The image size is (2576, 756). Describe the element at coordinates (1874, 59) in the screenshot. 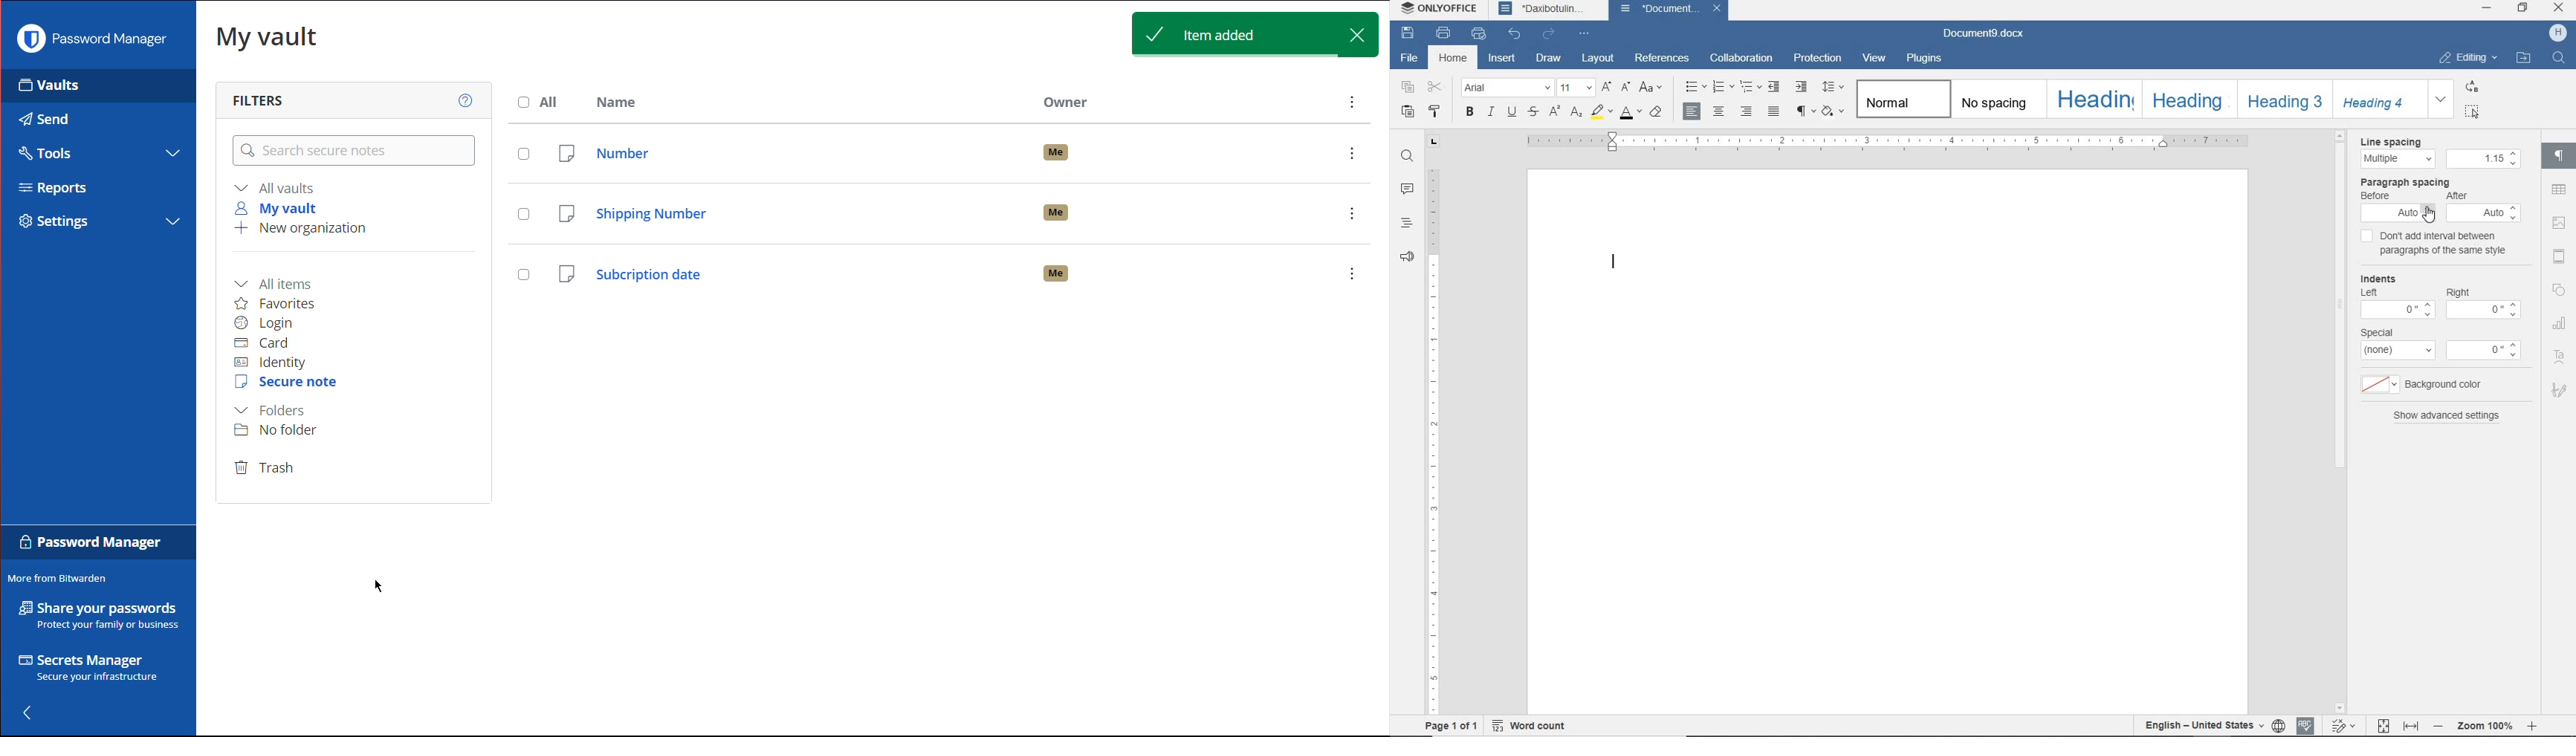

I see `view` at that location.